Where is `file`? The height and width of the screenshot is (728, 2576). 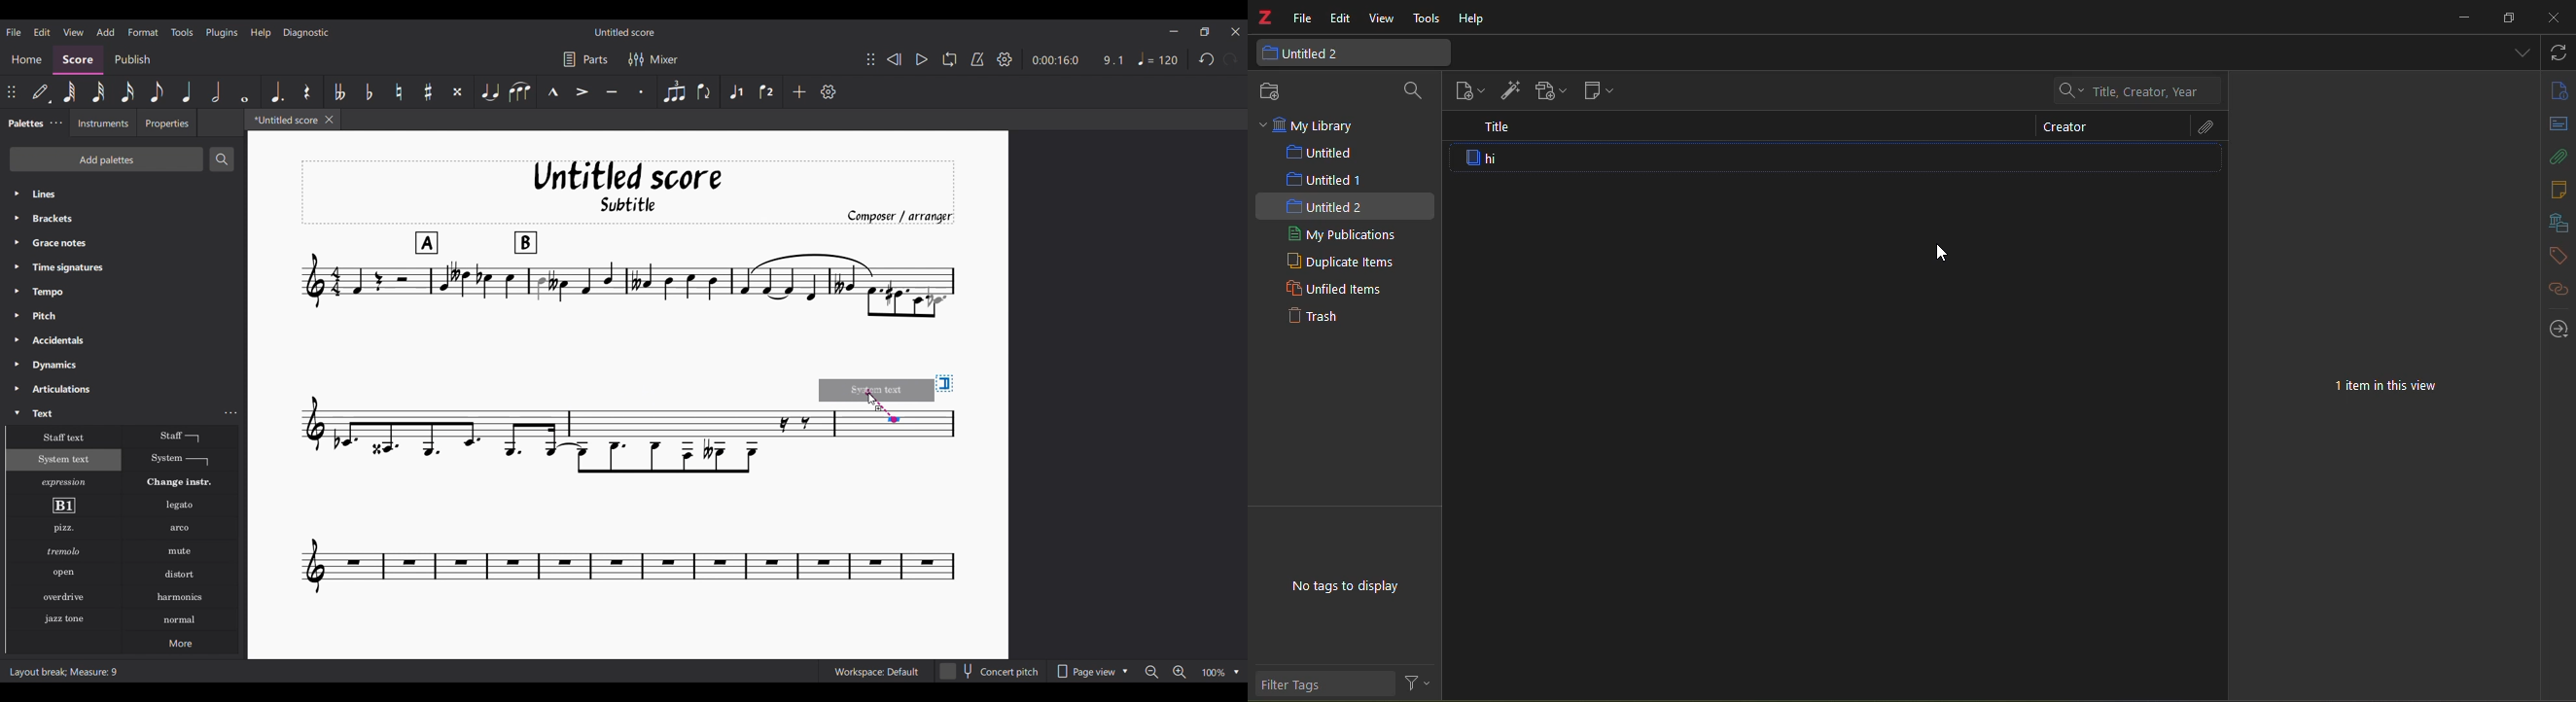 file is located at coordinates (1303, 19).